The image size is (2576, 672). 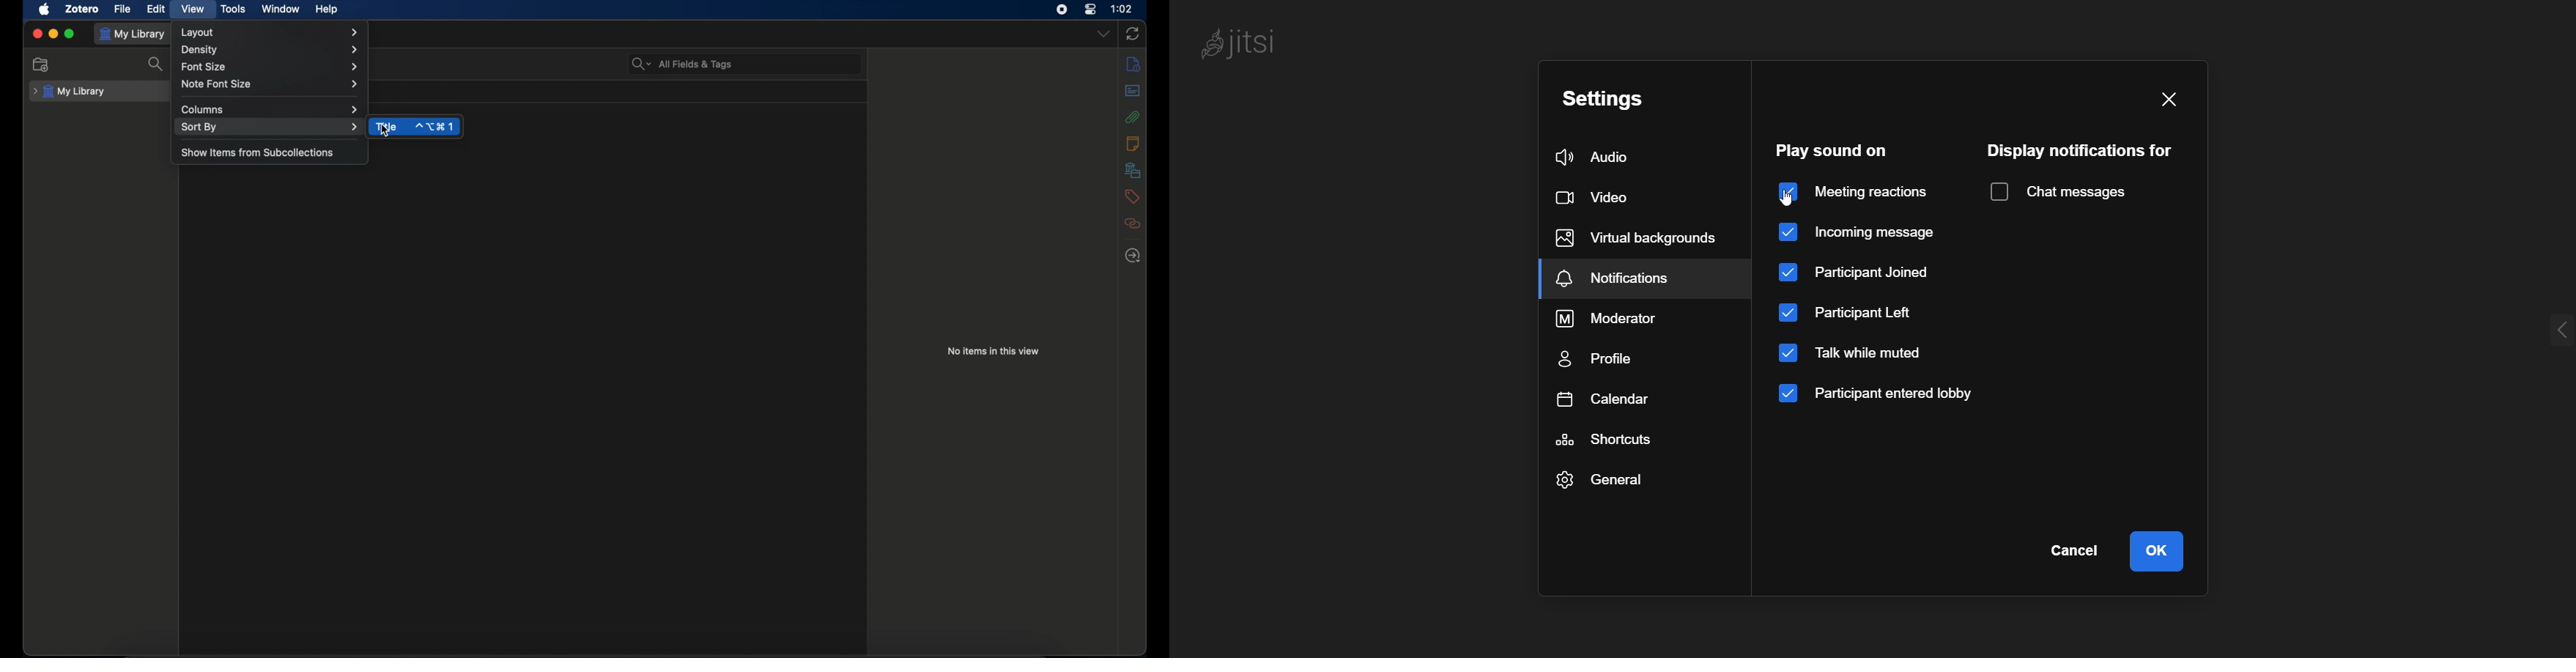 What do you see at coordinates (157, 9) in the screenshot?
I see `edit` at bounding box center [157, 9].